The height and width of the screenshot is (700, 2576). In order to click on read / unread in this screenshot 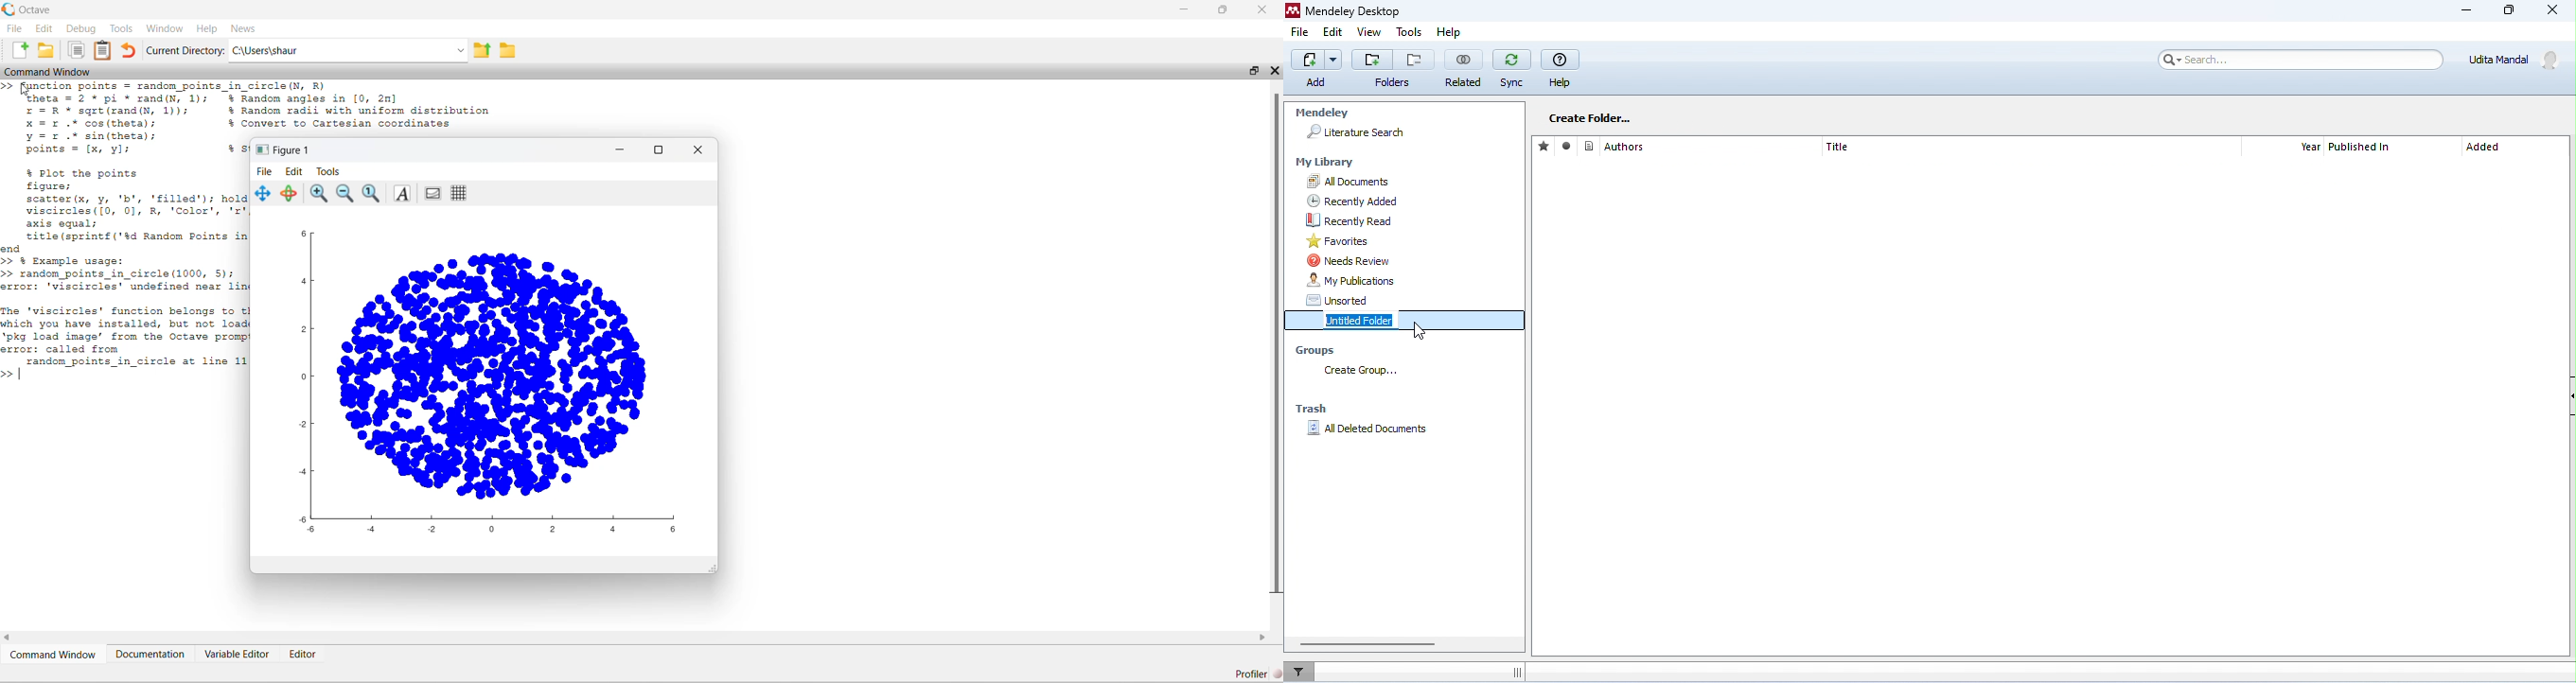, I will do `click(1569, 147)`.